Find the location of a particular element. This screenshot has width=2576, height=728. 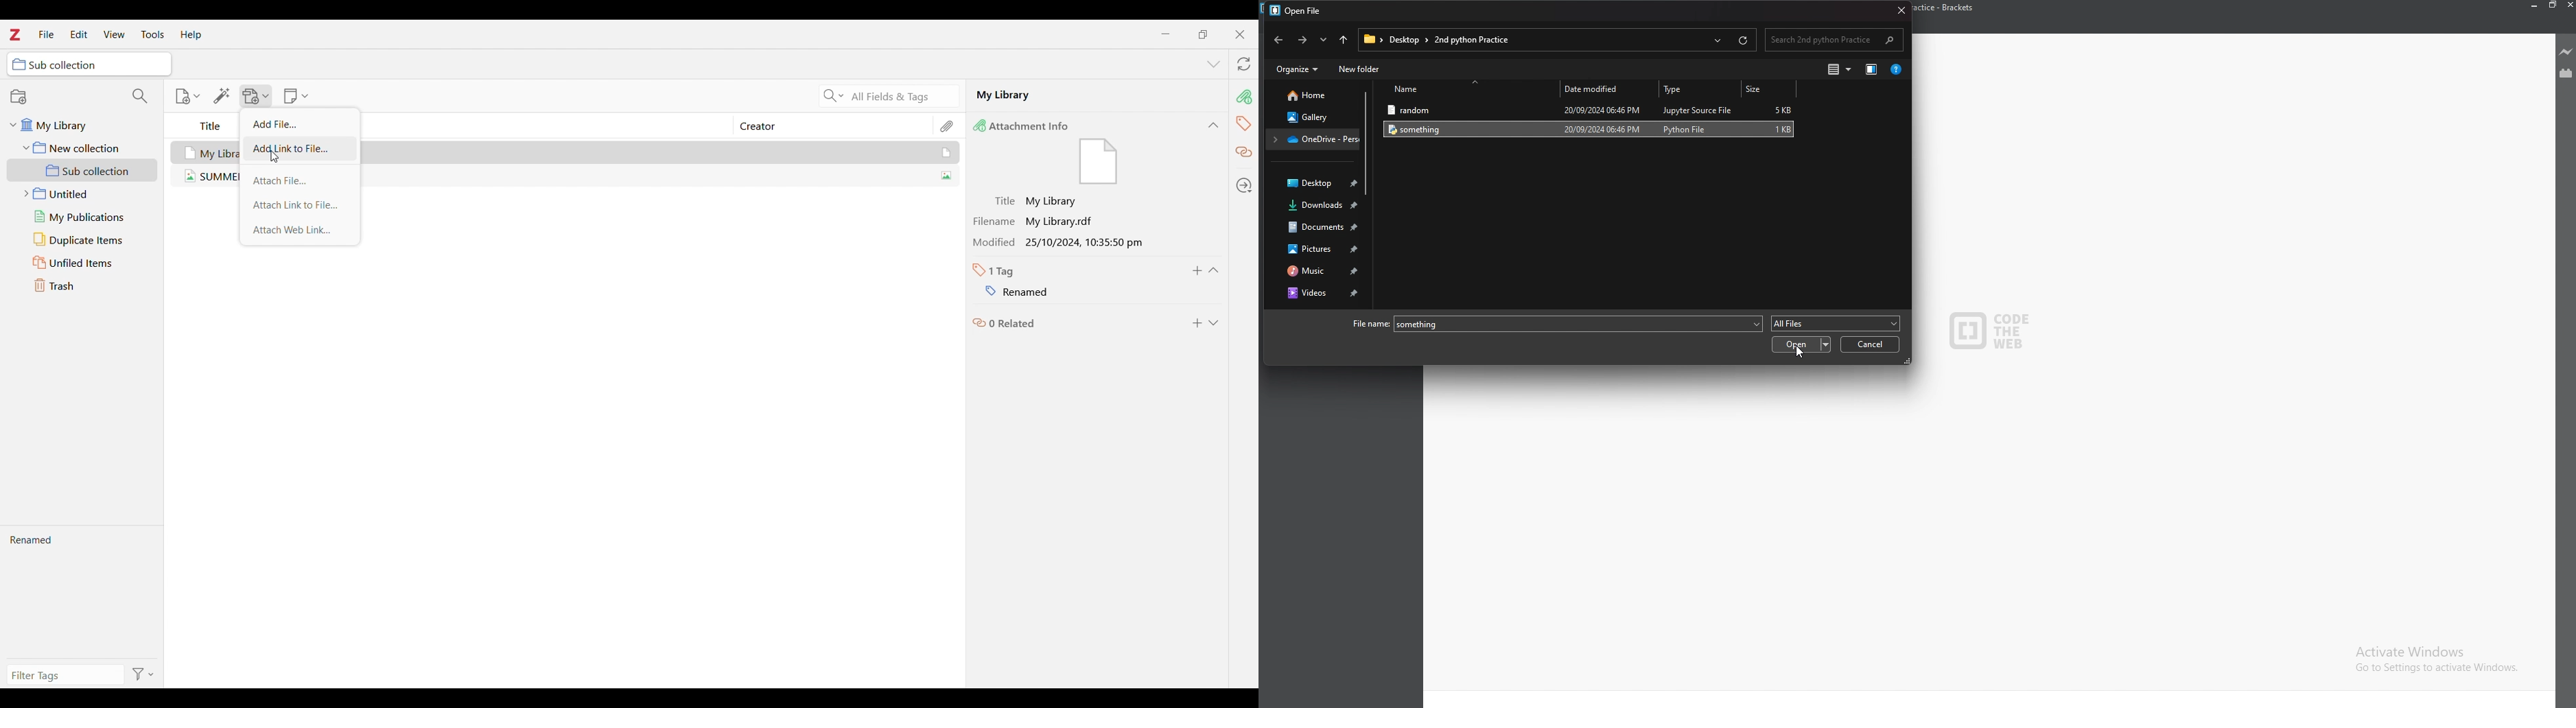

new folder is located at coordinates (1359, 70).